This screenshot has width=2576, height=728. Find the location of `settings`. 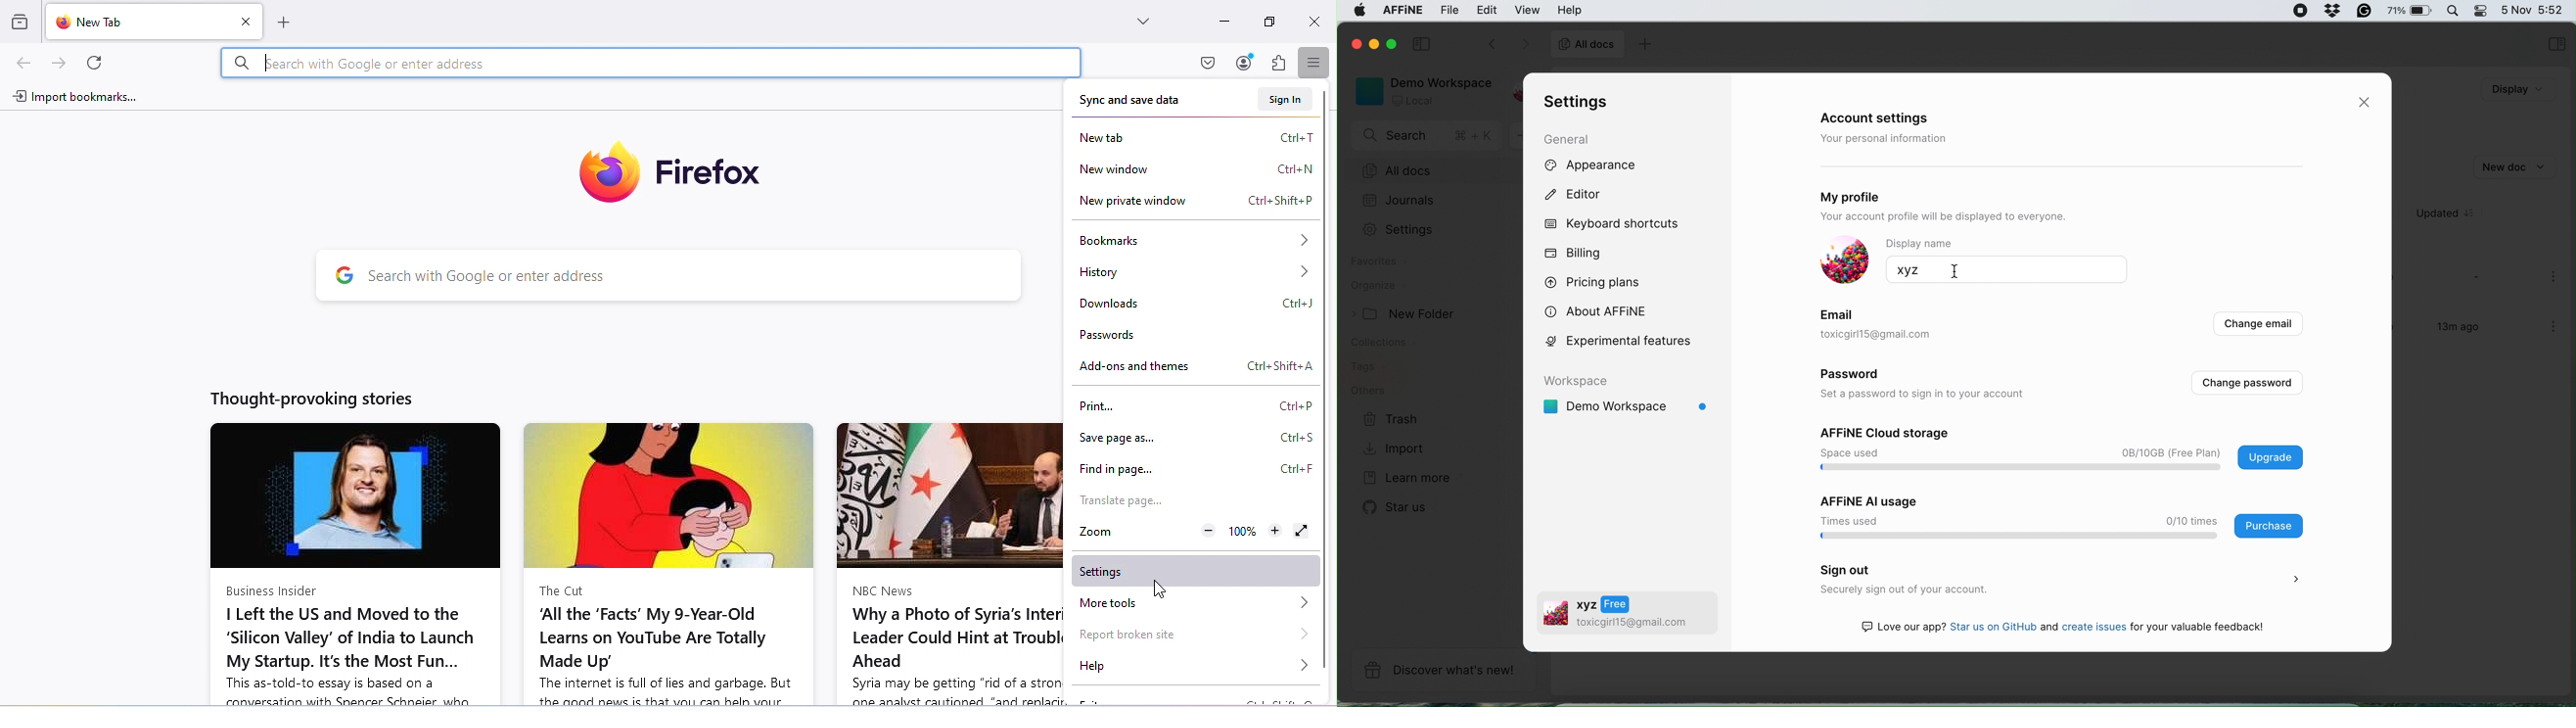

settings is located at coordinates (1573, 103).